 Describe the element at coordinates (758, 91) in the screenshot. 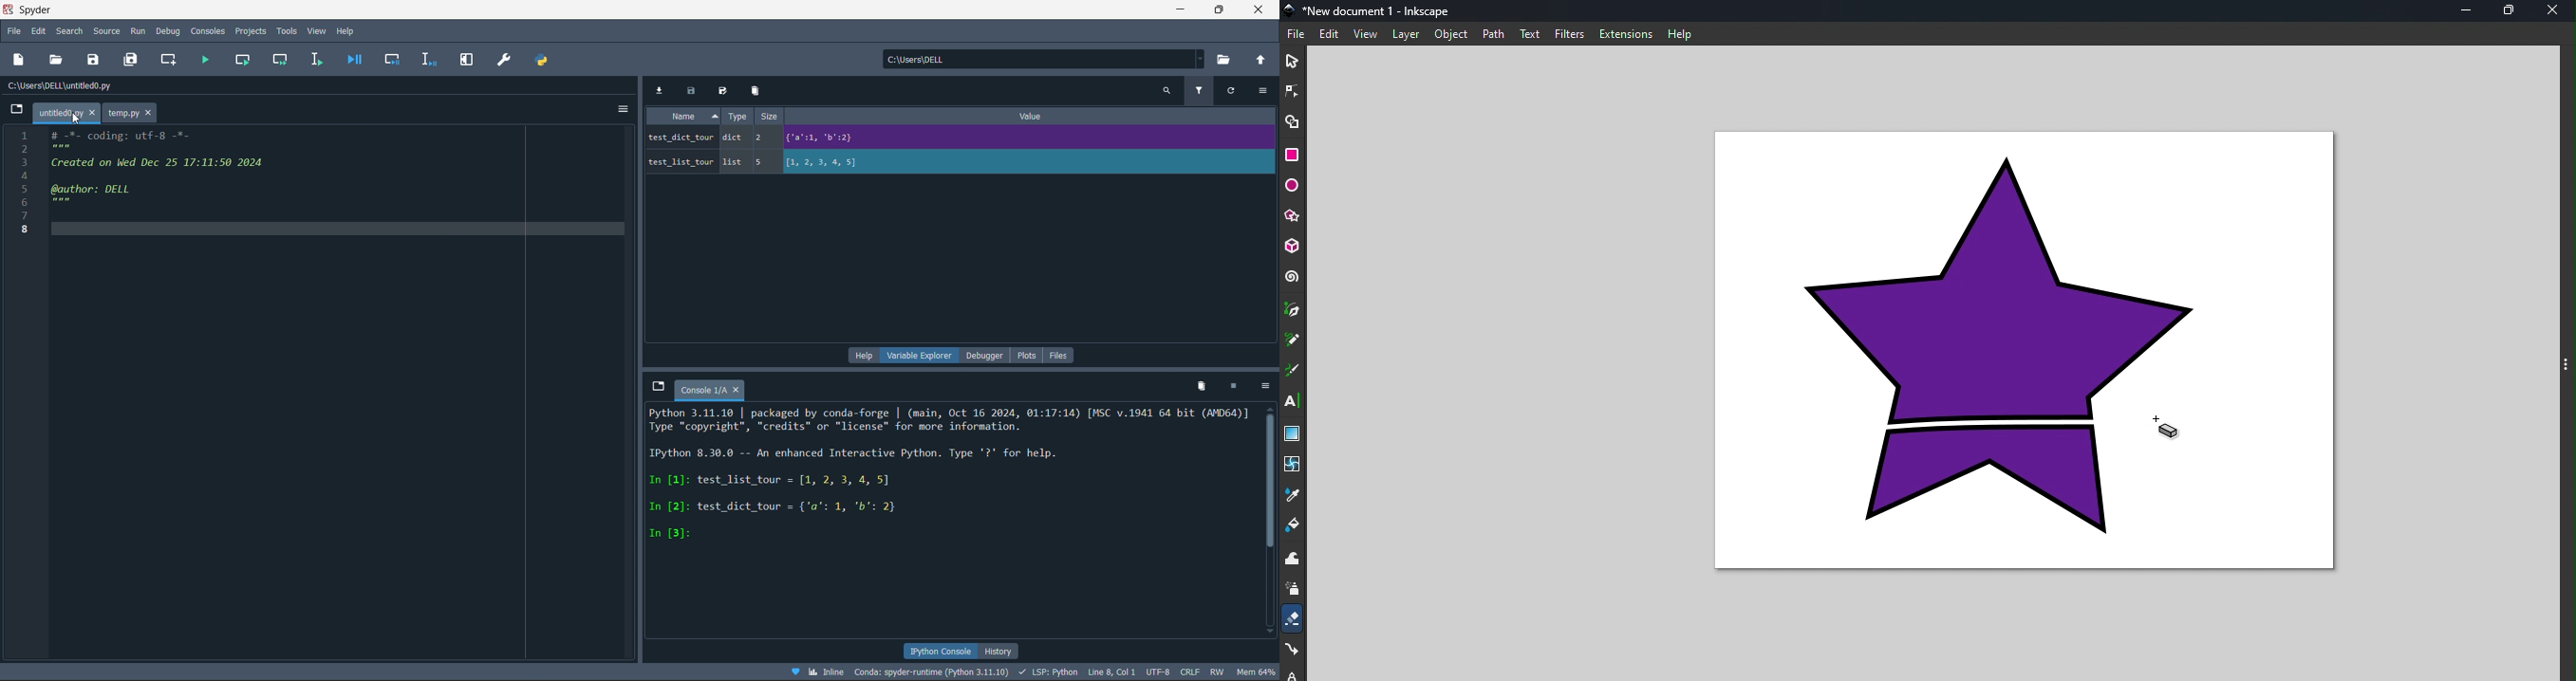

I see `remove variable` at that location.